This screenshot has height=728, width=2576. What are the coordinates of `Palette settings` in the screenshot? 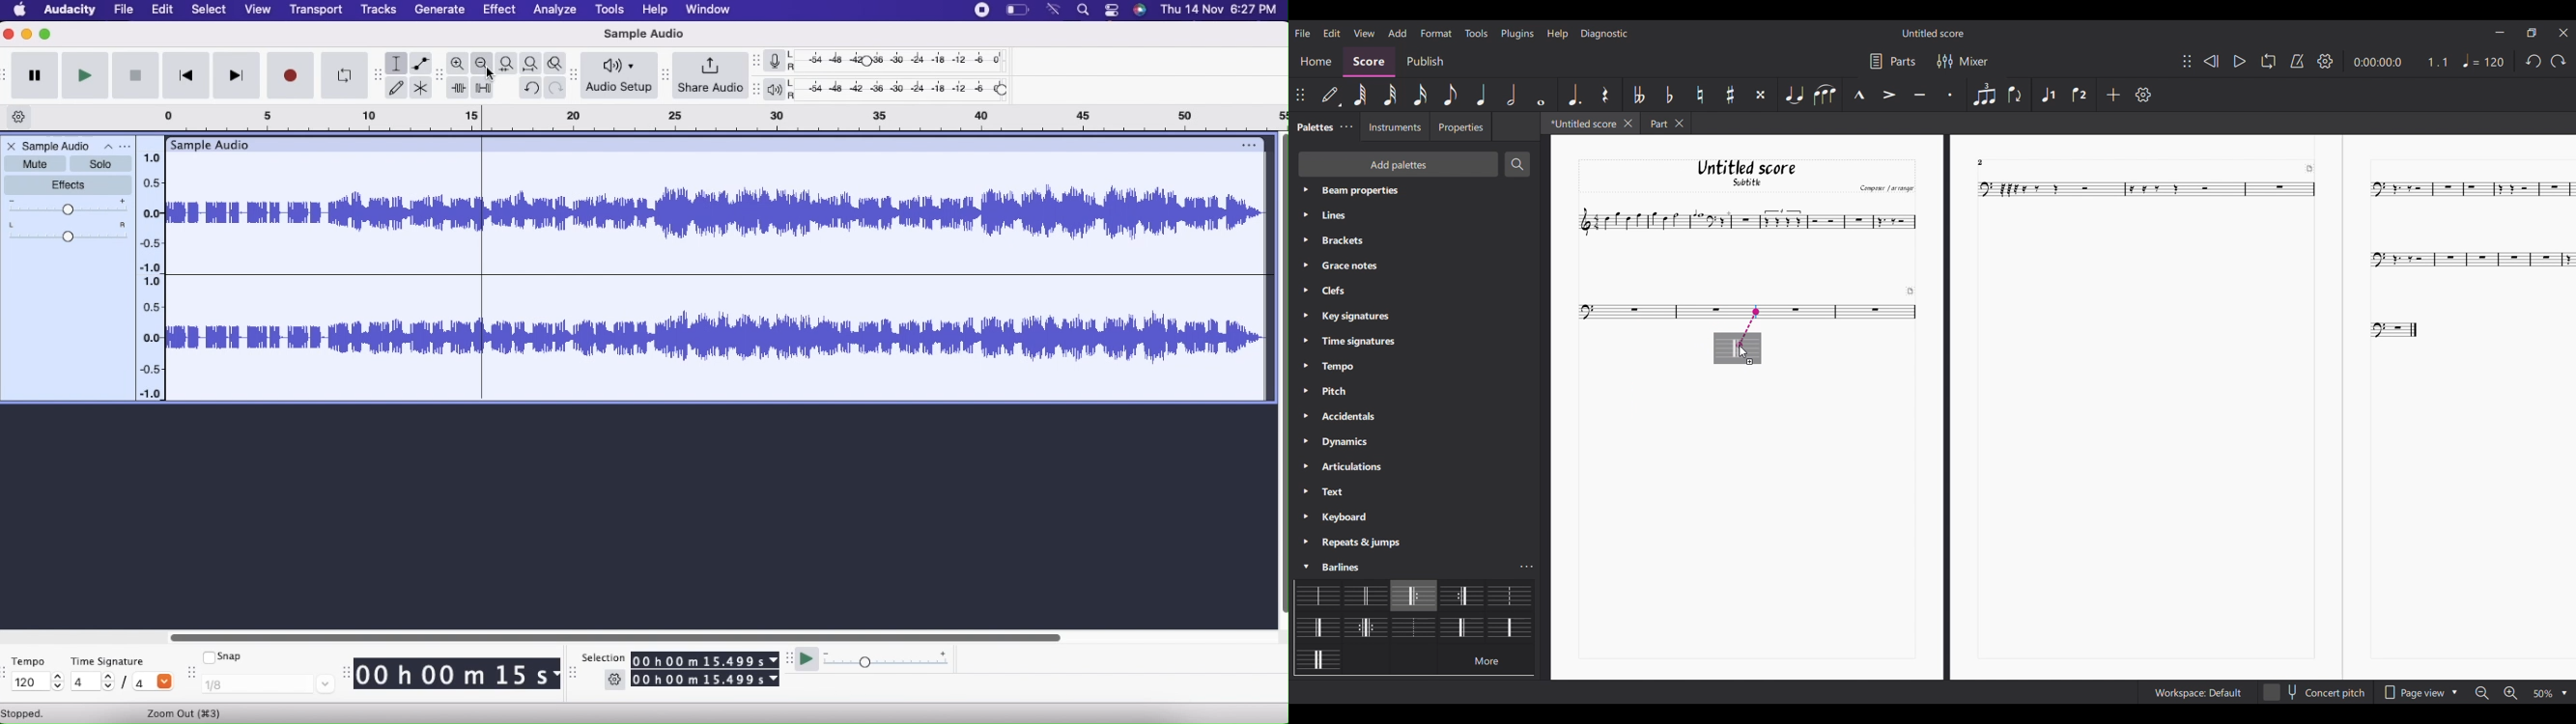 It's located at (1341, 518).